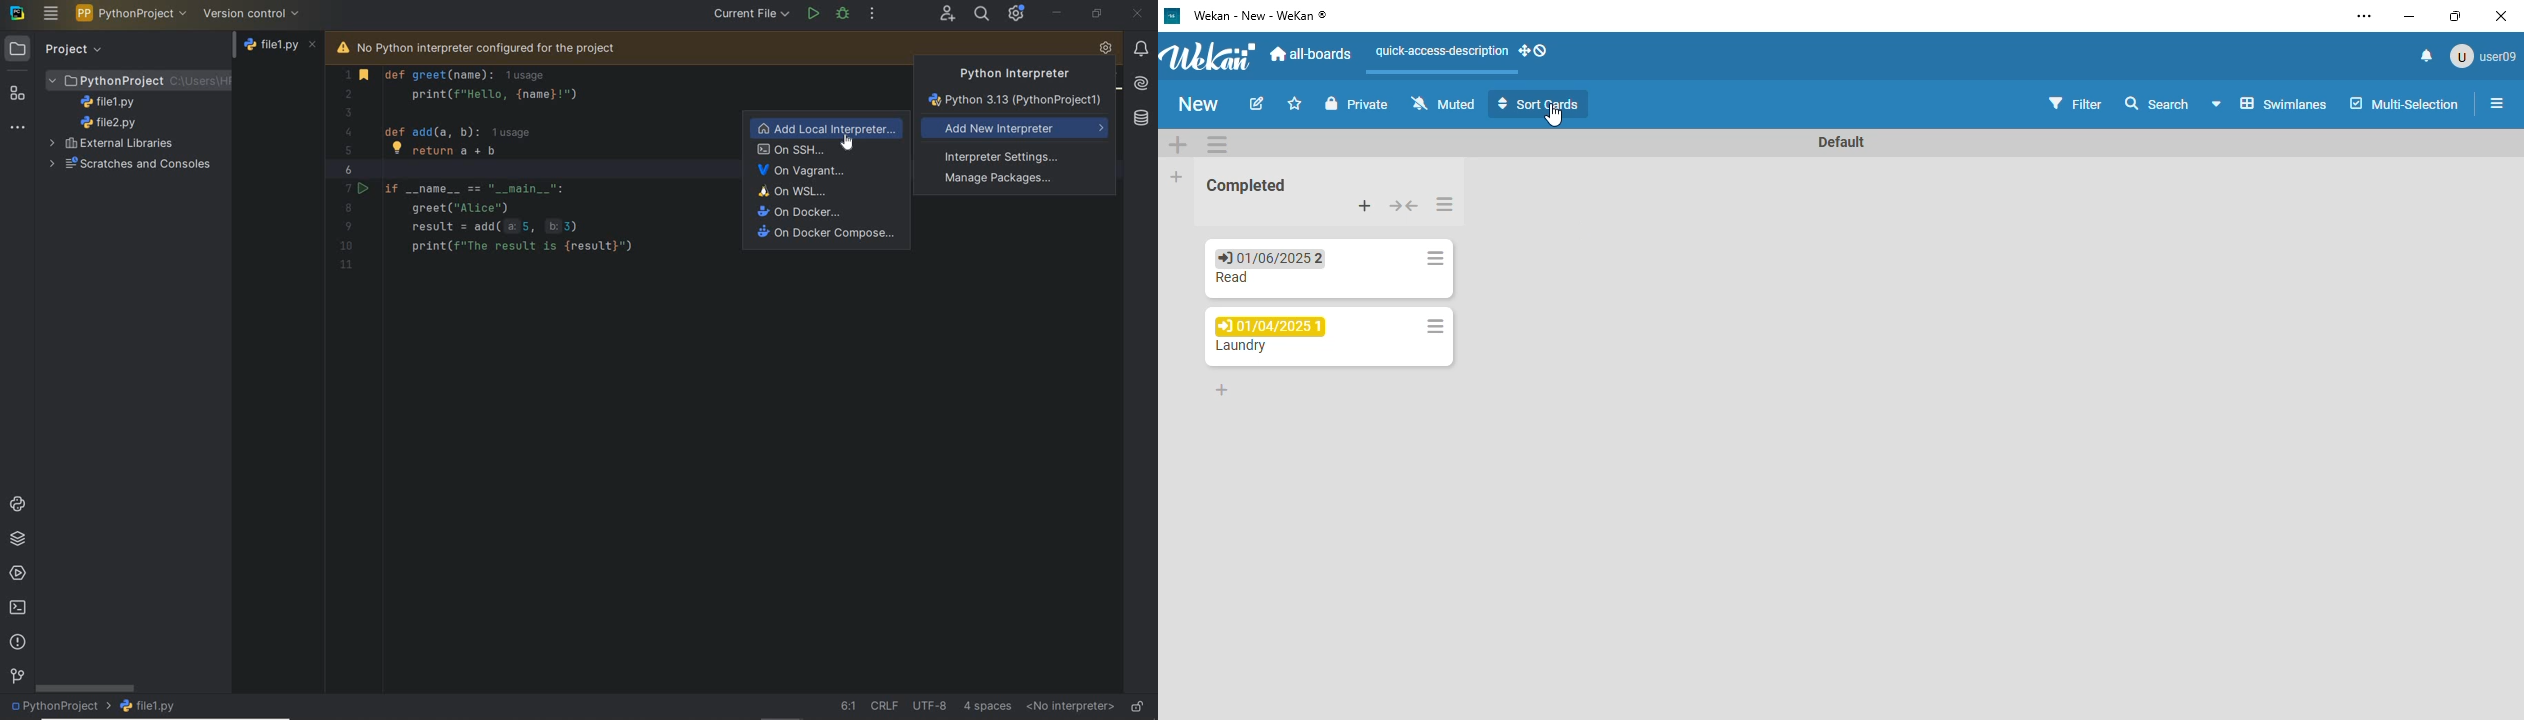 This screenshot has height=728, width=2548. Describe the element at coordinates (2271, 103) in the screenshot. I see `board view` at that location.